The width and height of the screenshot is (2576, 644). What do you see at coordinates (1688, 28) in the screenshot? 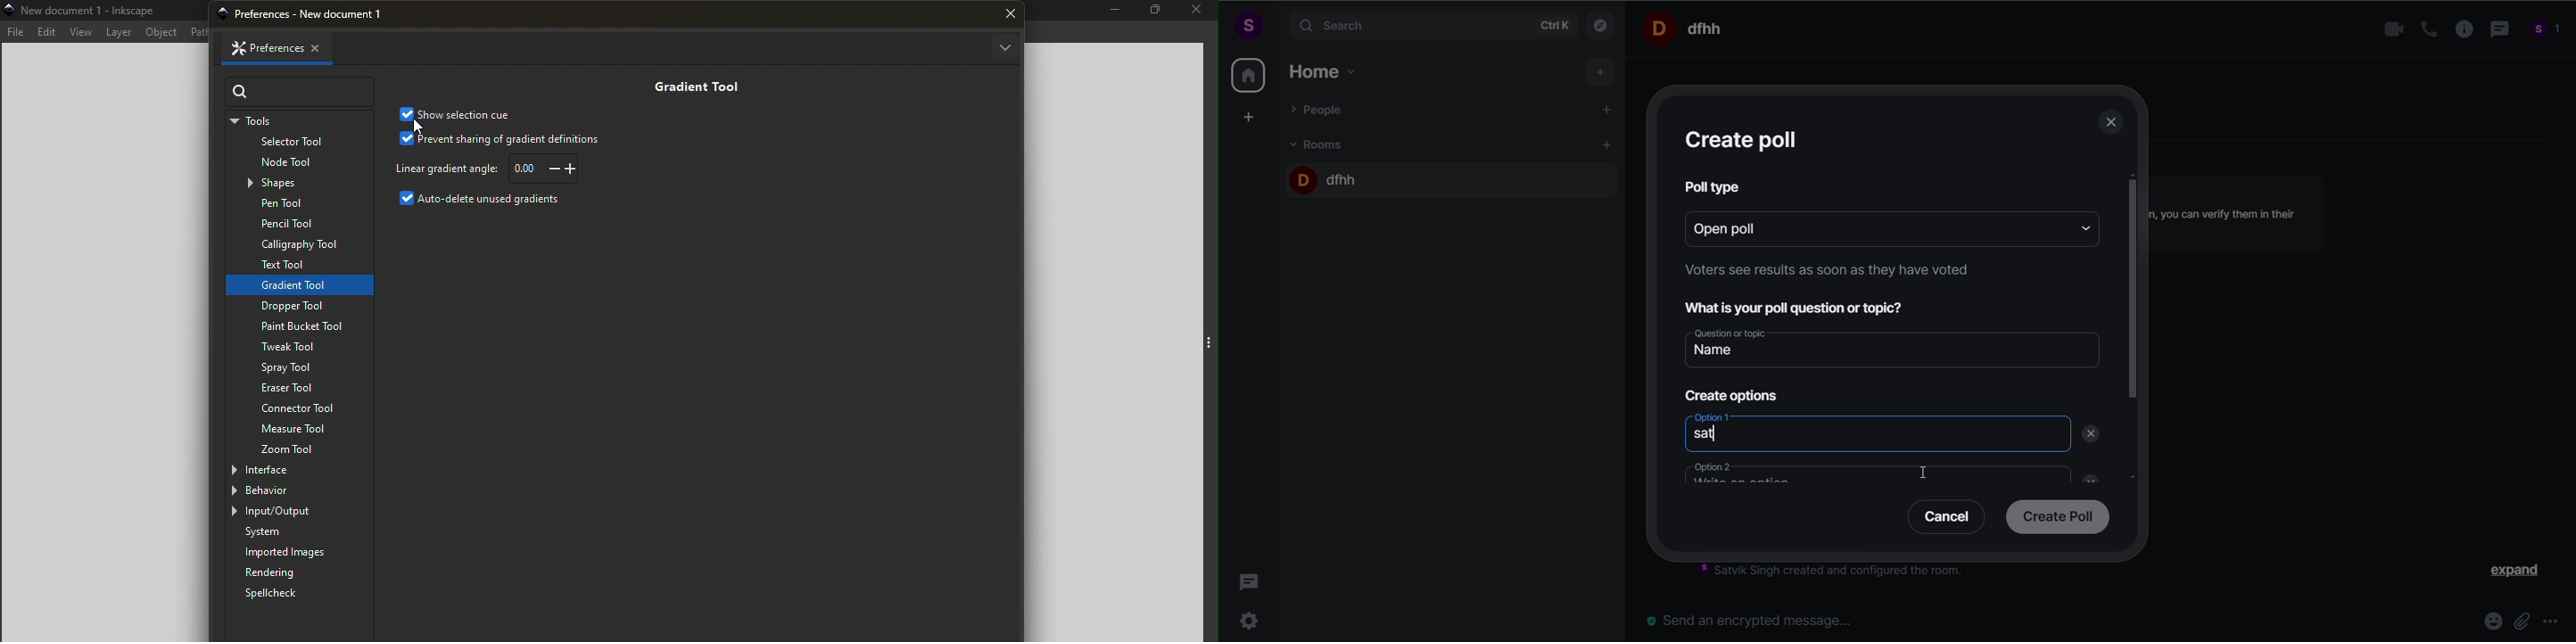
I see `room name` at bounding box center [1688, 28].